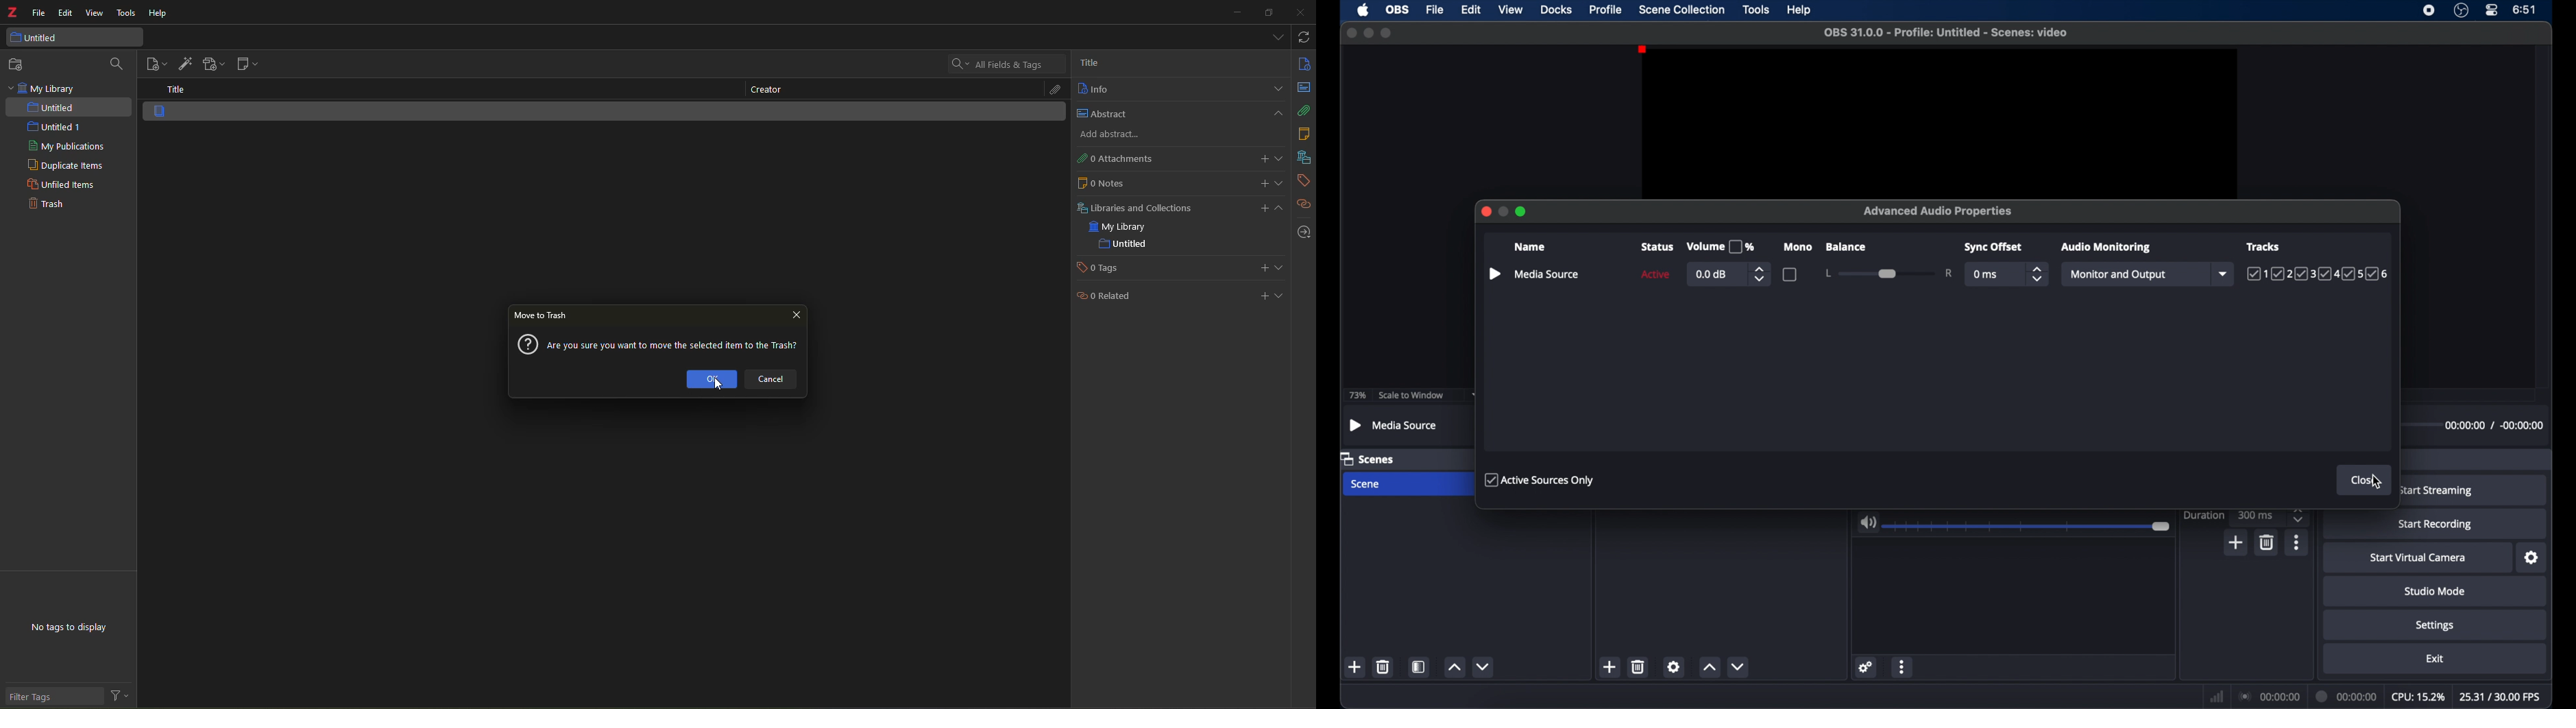 The width and height of the screenshot is (2576, 728). Describe the element at coordinates (2436, 525) in the screenshot. I see `start recording` at that location.